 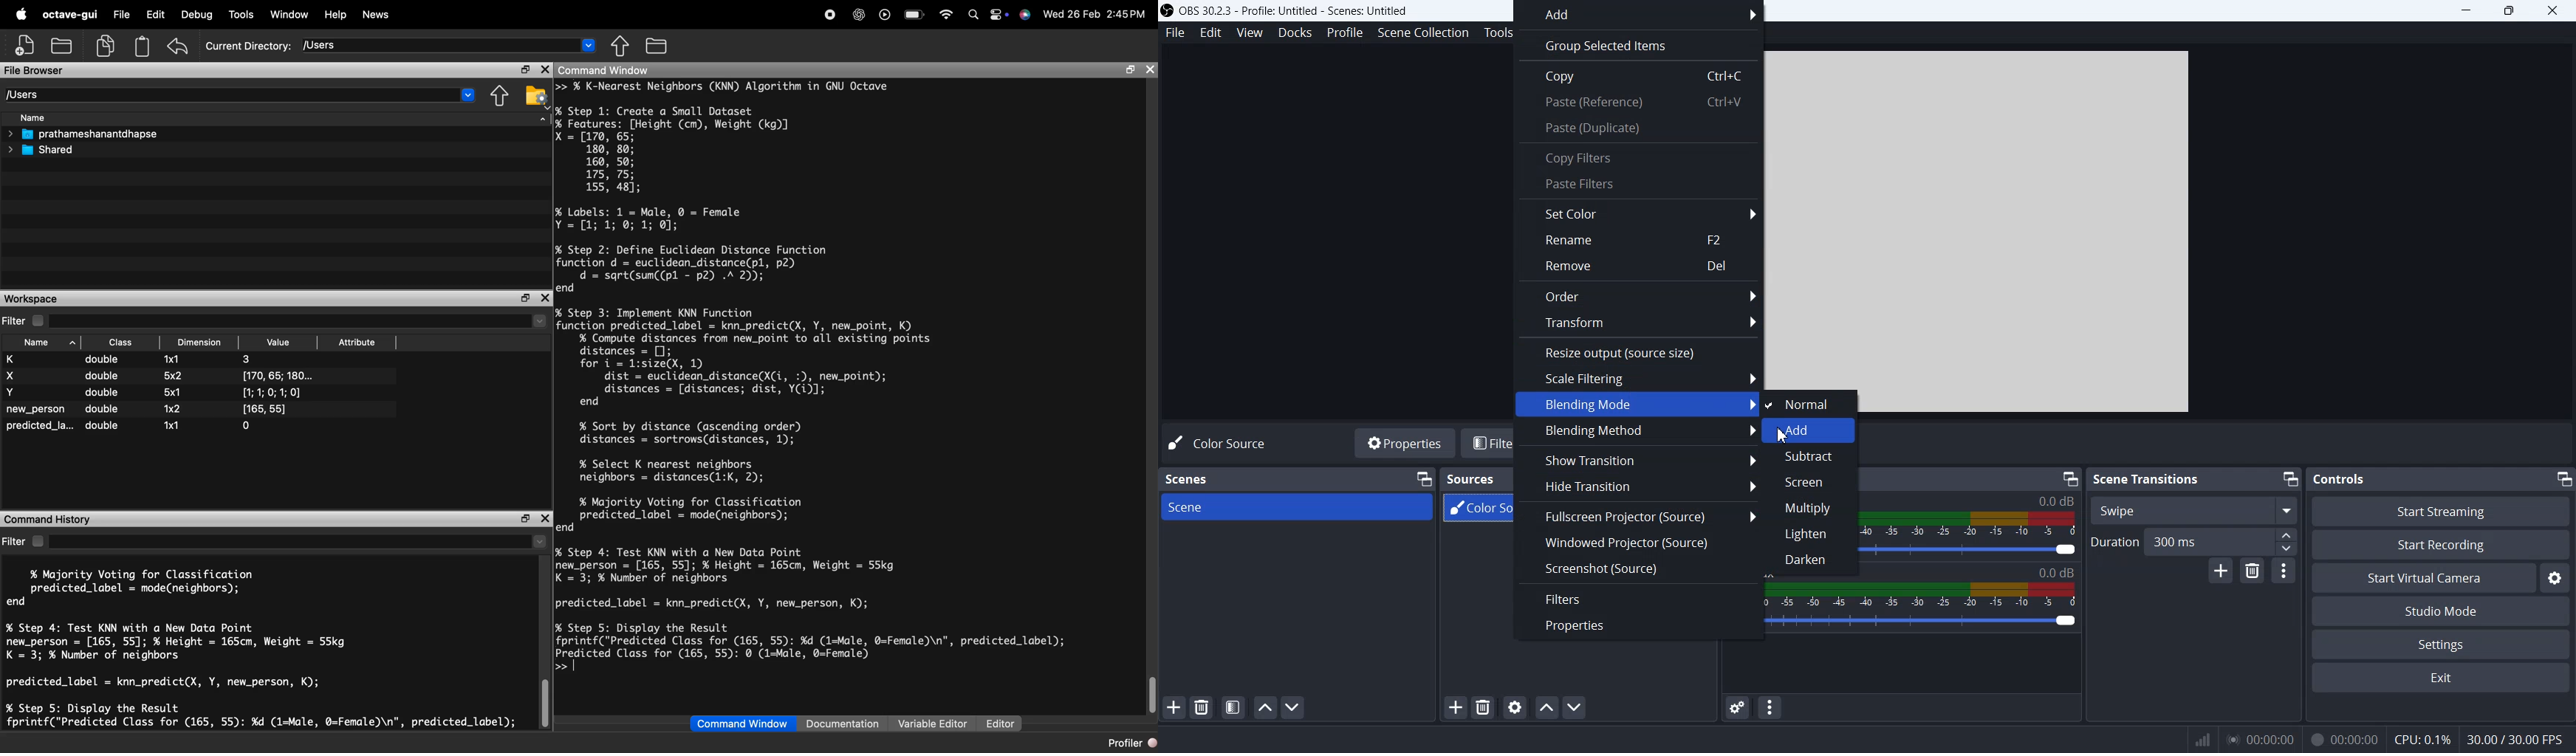 I want to click on Open Scene Filters, so click(x=1232, y=707).